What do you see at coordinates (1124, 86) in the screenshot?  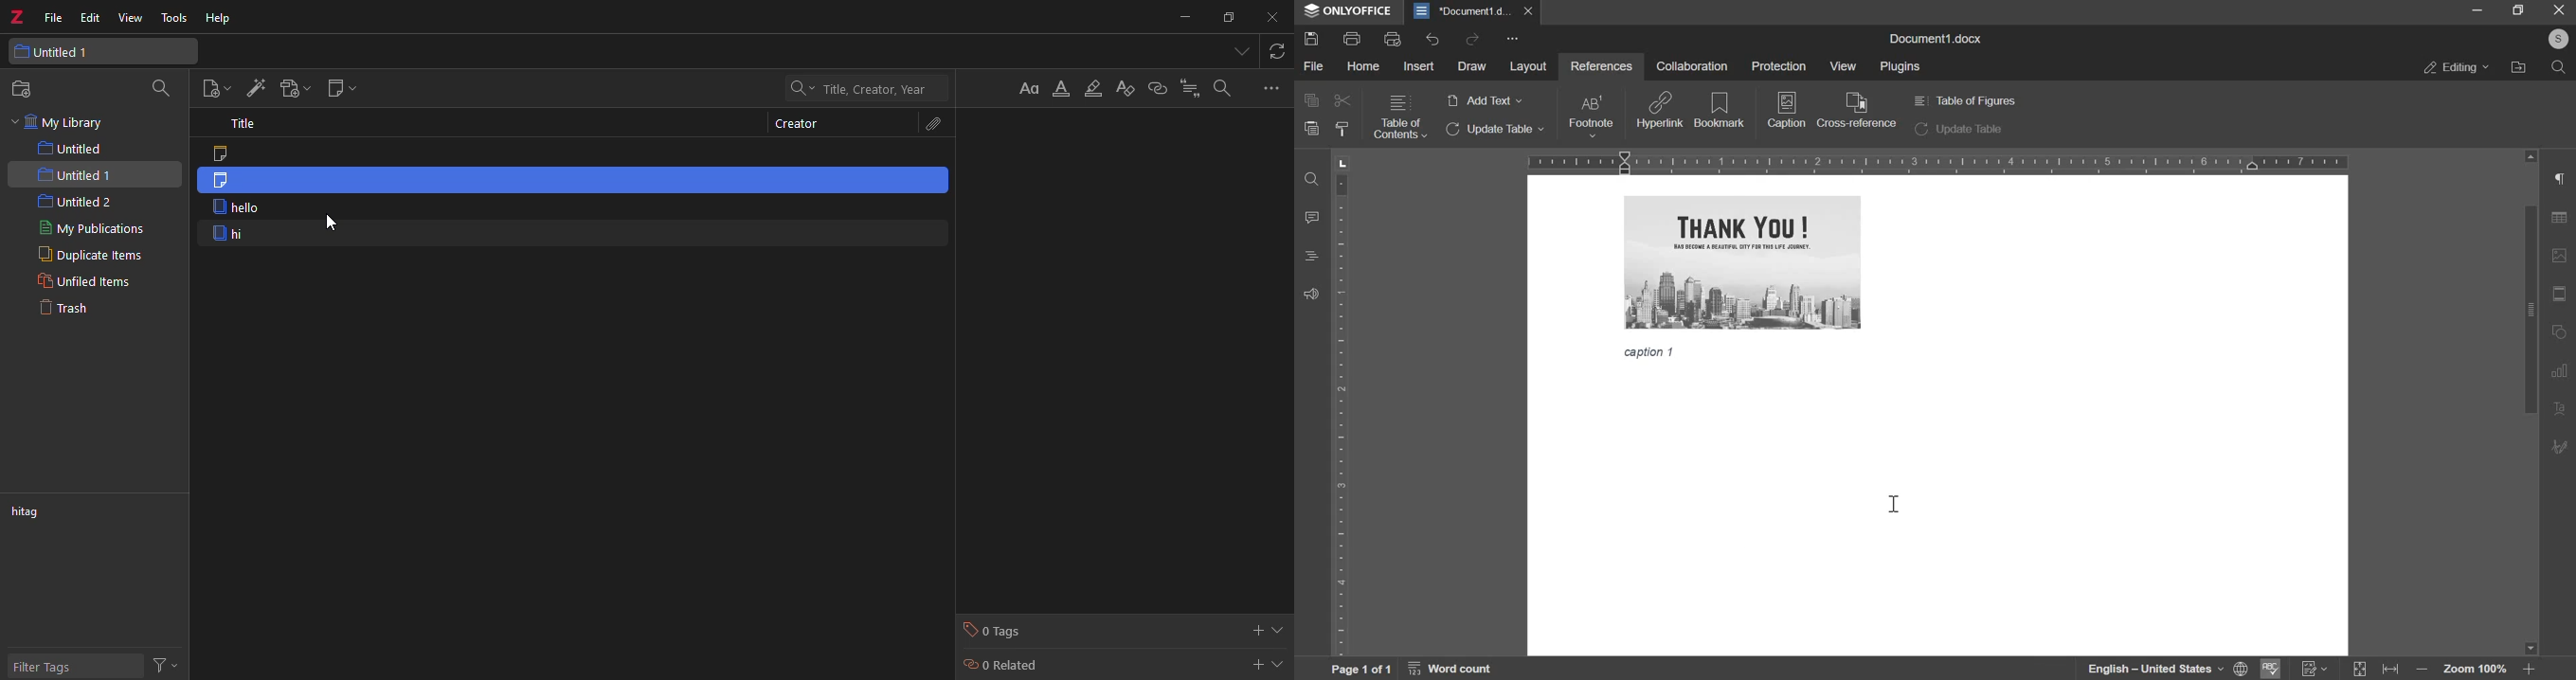 I see `clear formatting` at bounding box center [1124, 86].